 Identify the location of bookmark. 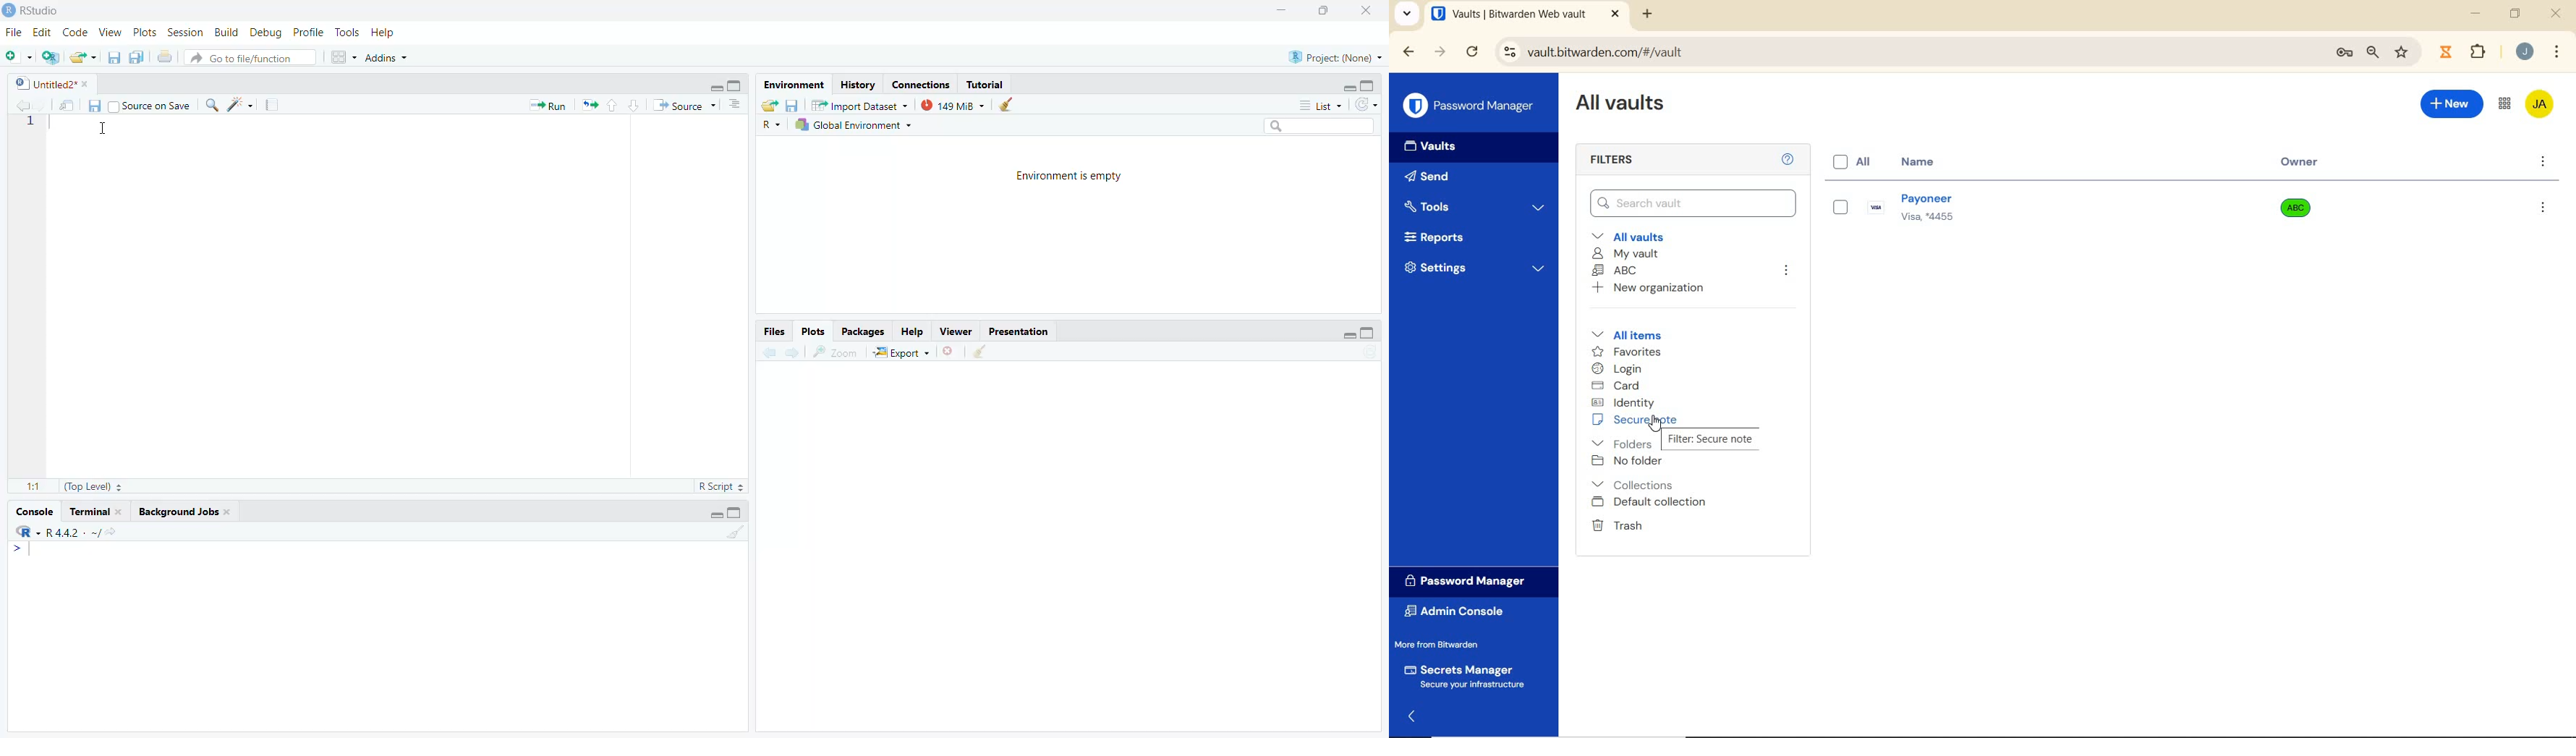
(2403, 53).